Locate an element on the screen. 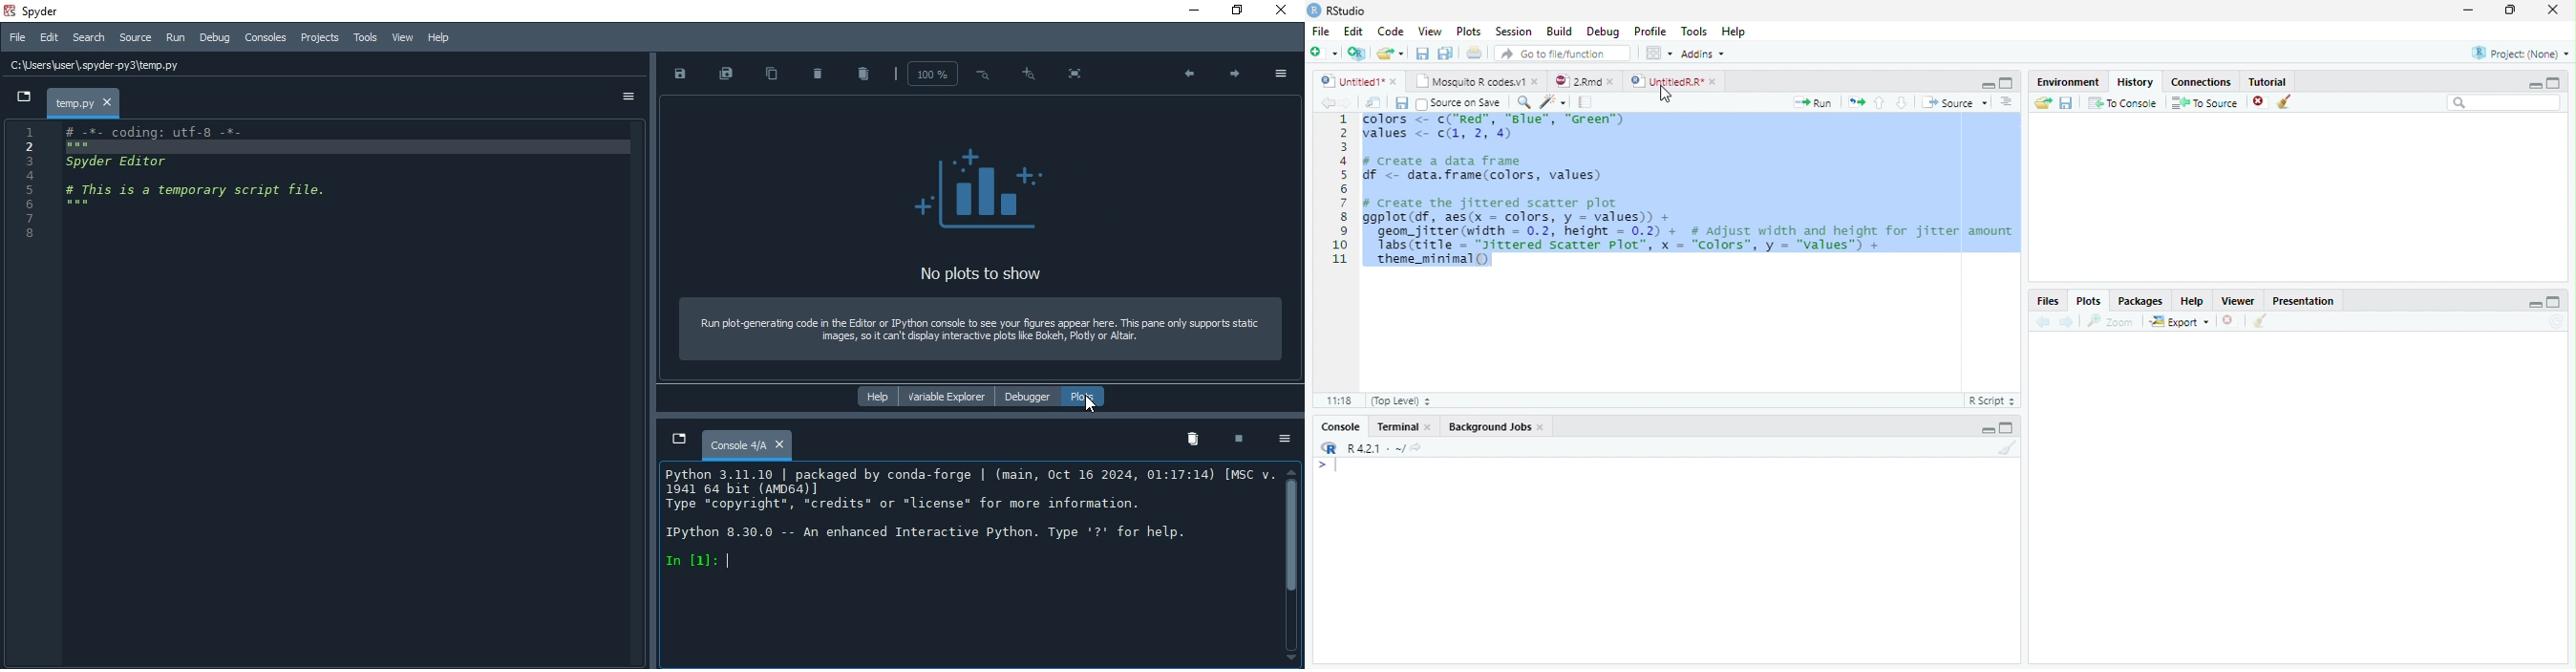 The height and width of the screenshot is (672, 2576). Line number is located at coordinates (1340, 190).